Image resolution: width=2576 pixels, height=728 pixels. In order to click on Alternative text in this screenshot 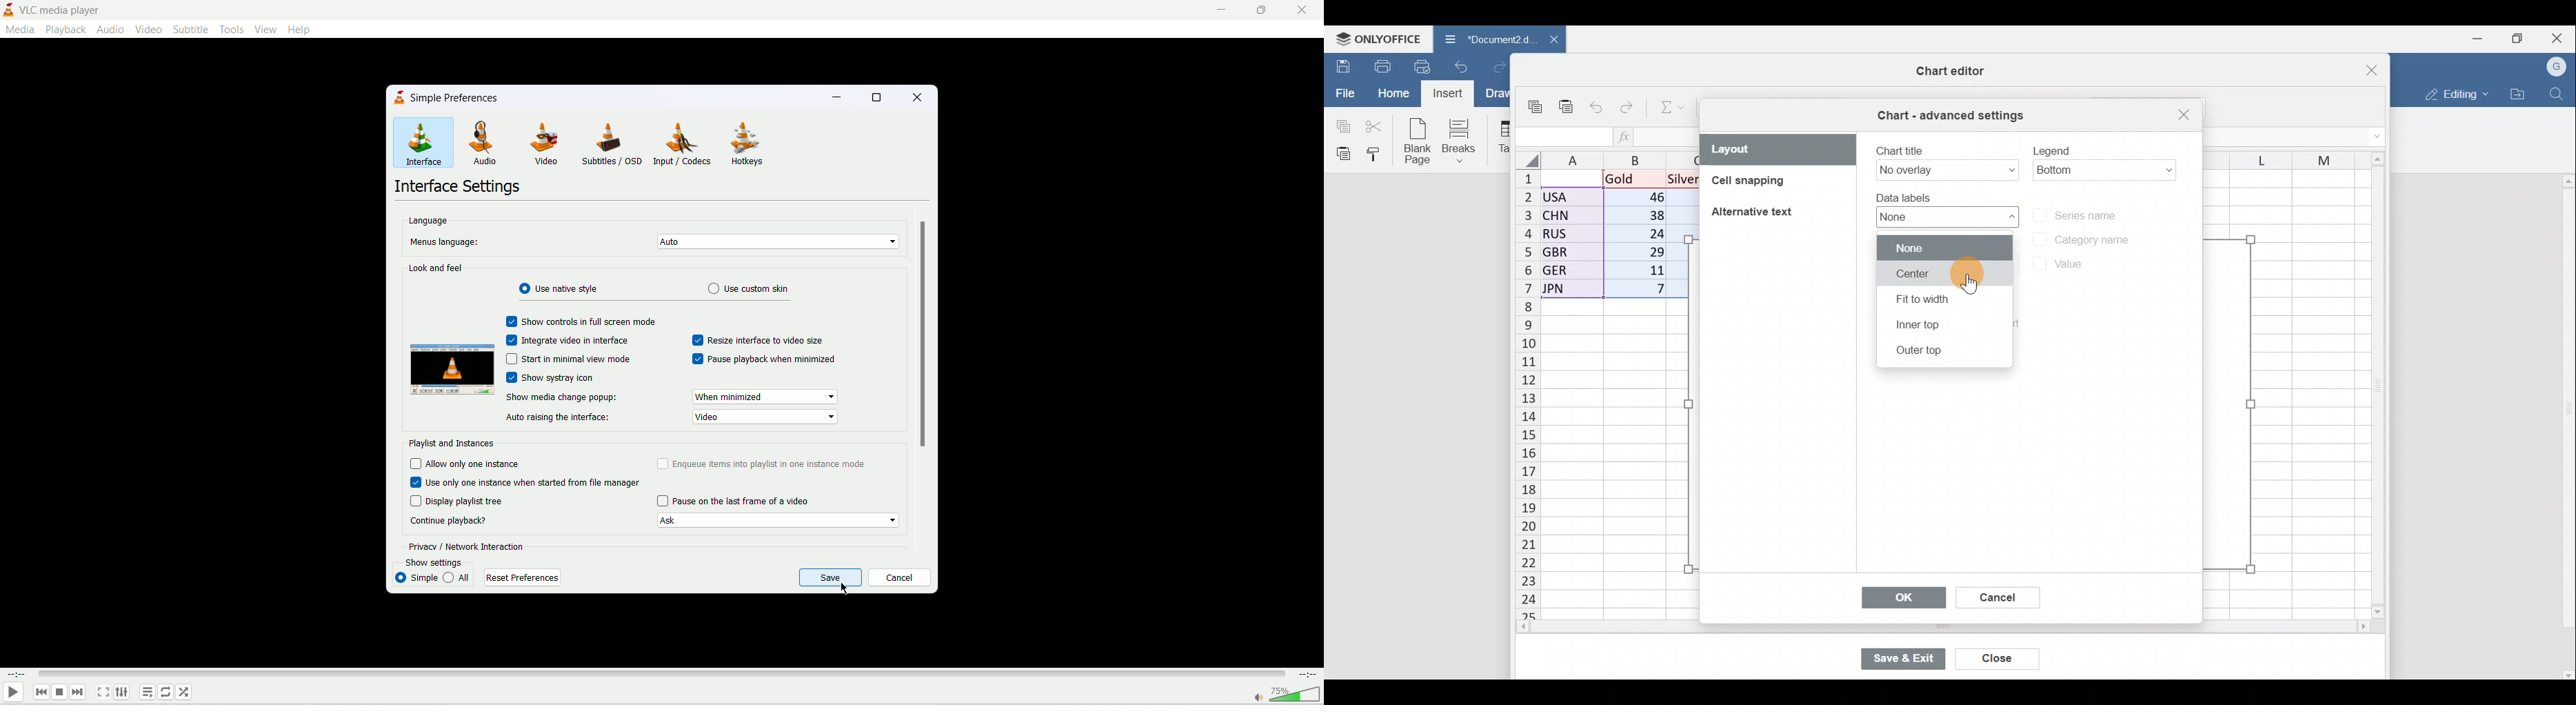, I will do `click(1755, 211)`.